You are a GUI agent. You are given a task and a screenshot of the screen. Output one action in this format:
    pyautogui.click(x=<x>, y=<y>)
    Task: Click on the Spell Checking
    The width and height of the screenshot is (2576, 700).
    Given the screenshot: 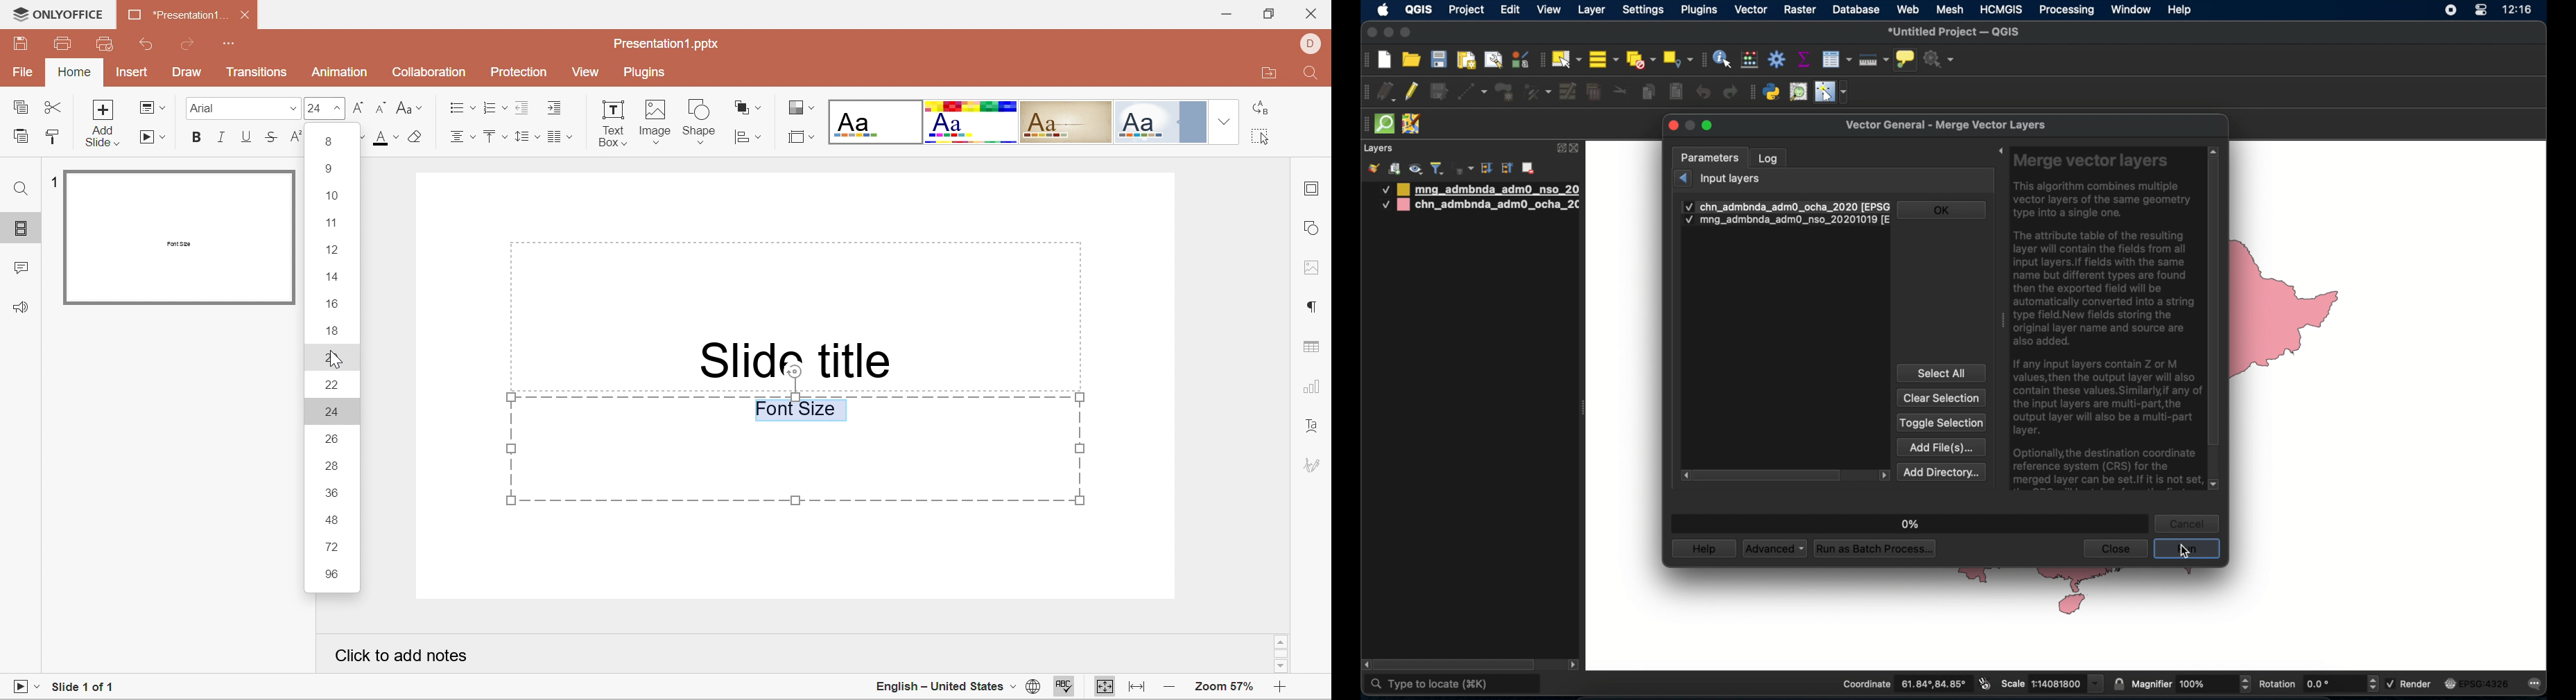 What is the action you would take?
    pyautogui.click(x=1066, y=688)
    